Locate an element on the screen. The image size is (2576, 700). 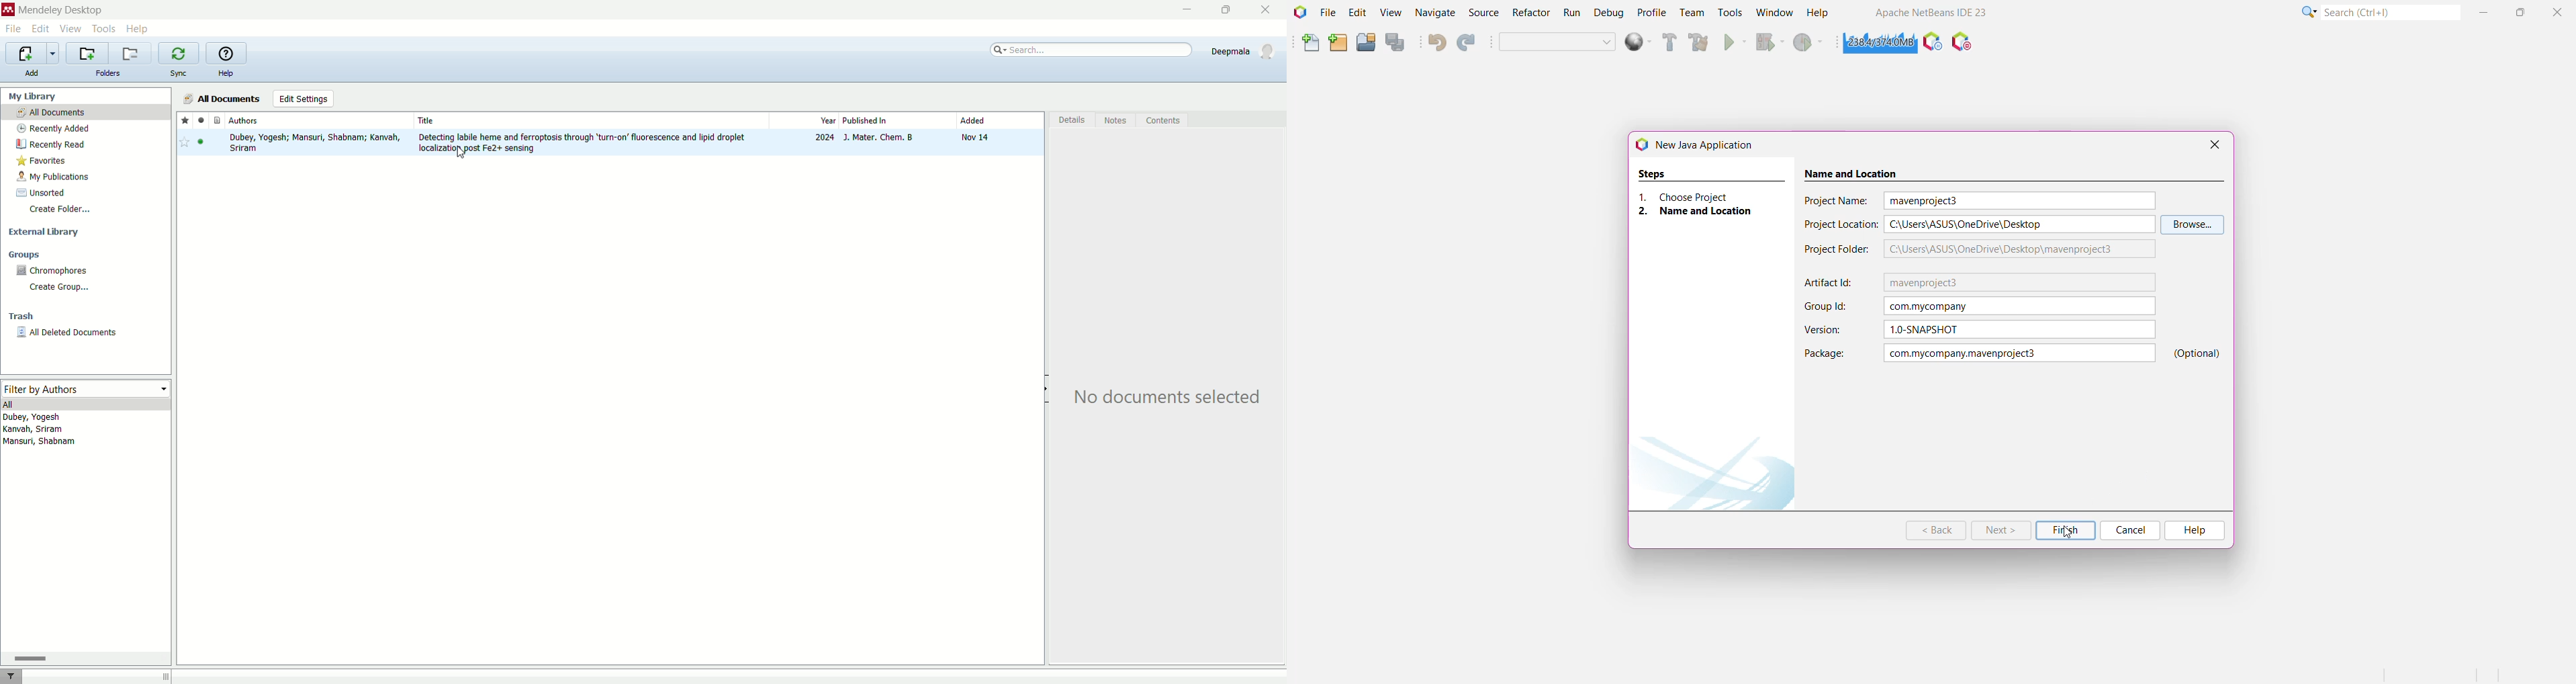
Set Project Configuration is located at coordinates (1557, 42).